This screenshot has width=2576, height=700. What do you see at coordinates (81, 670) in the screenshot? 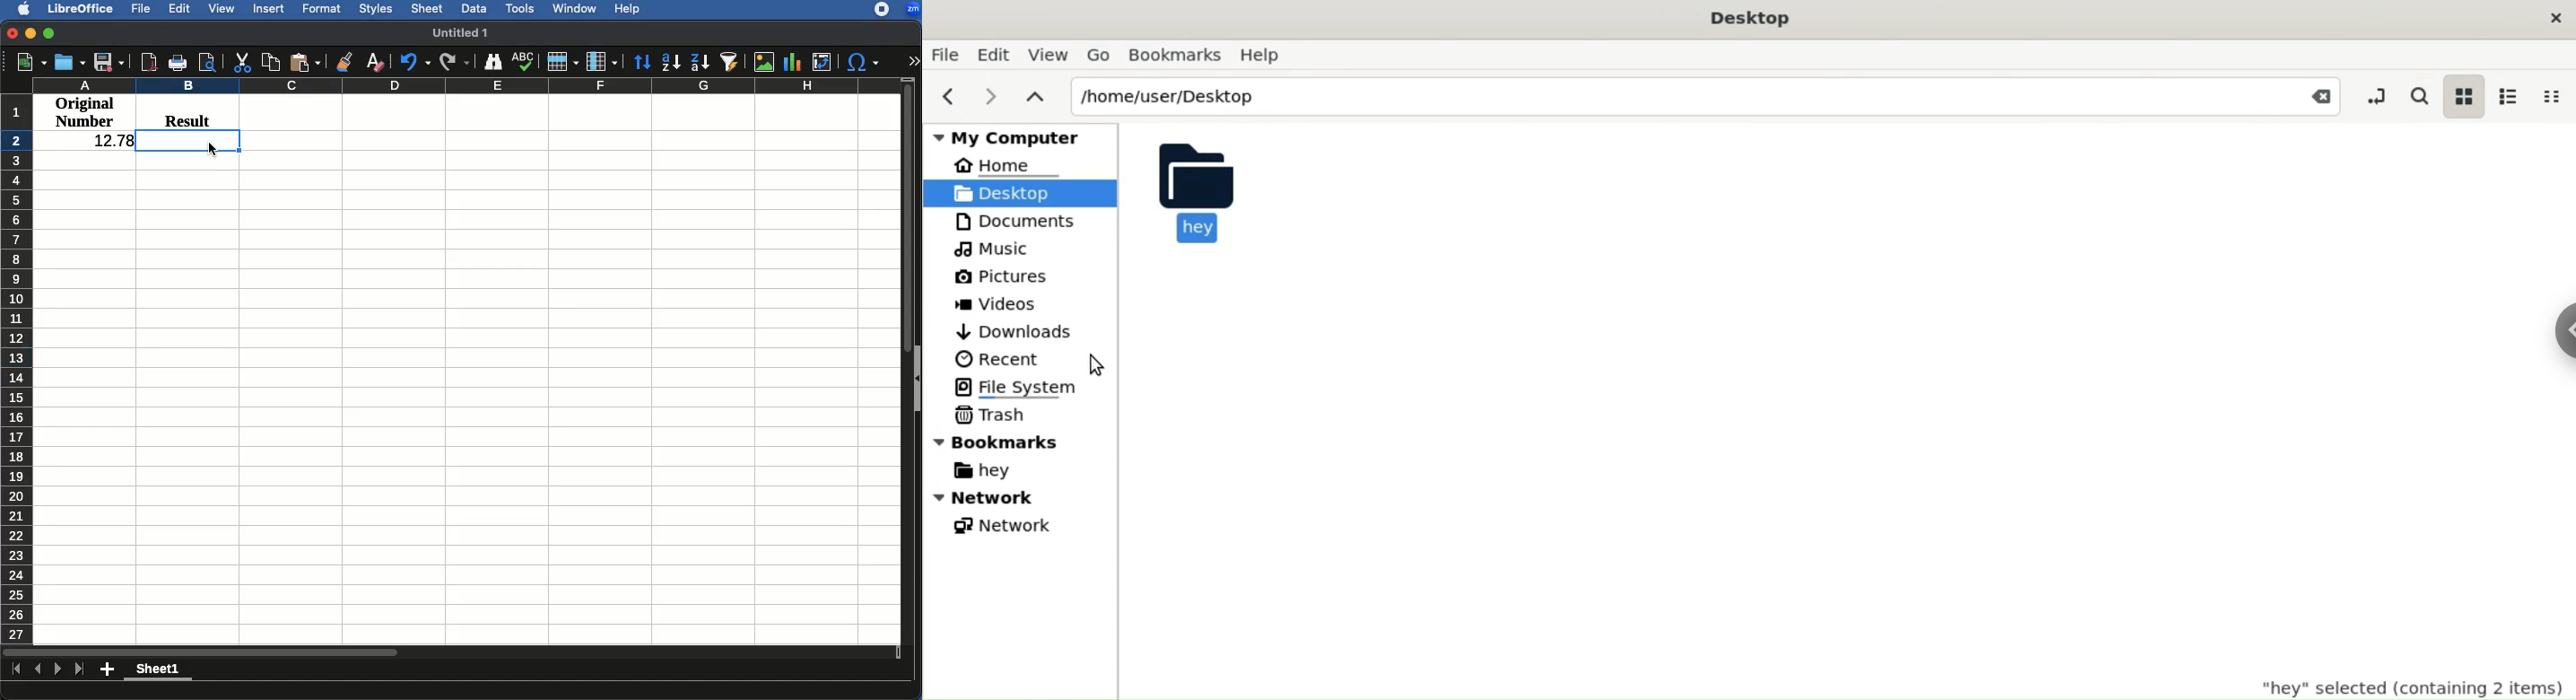
I see `Last sheet` at bounding box center [81, 670].